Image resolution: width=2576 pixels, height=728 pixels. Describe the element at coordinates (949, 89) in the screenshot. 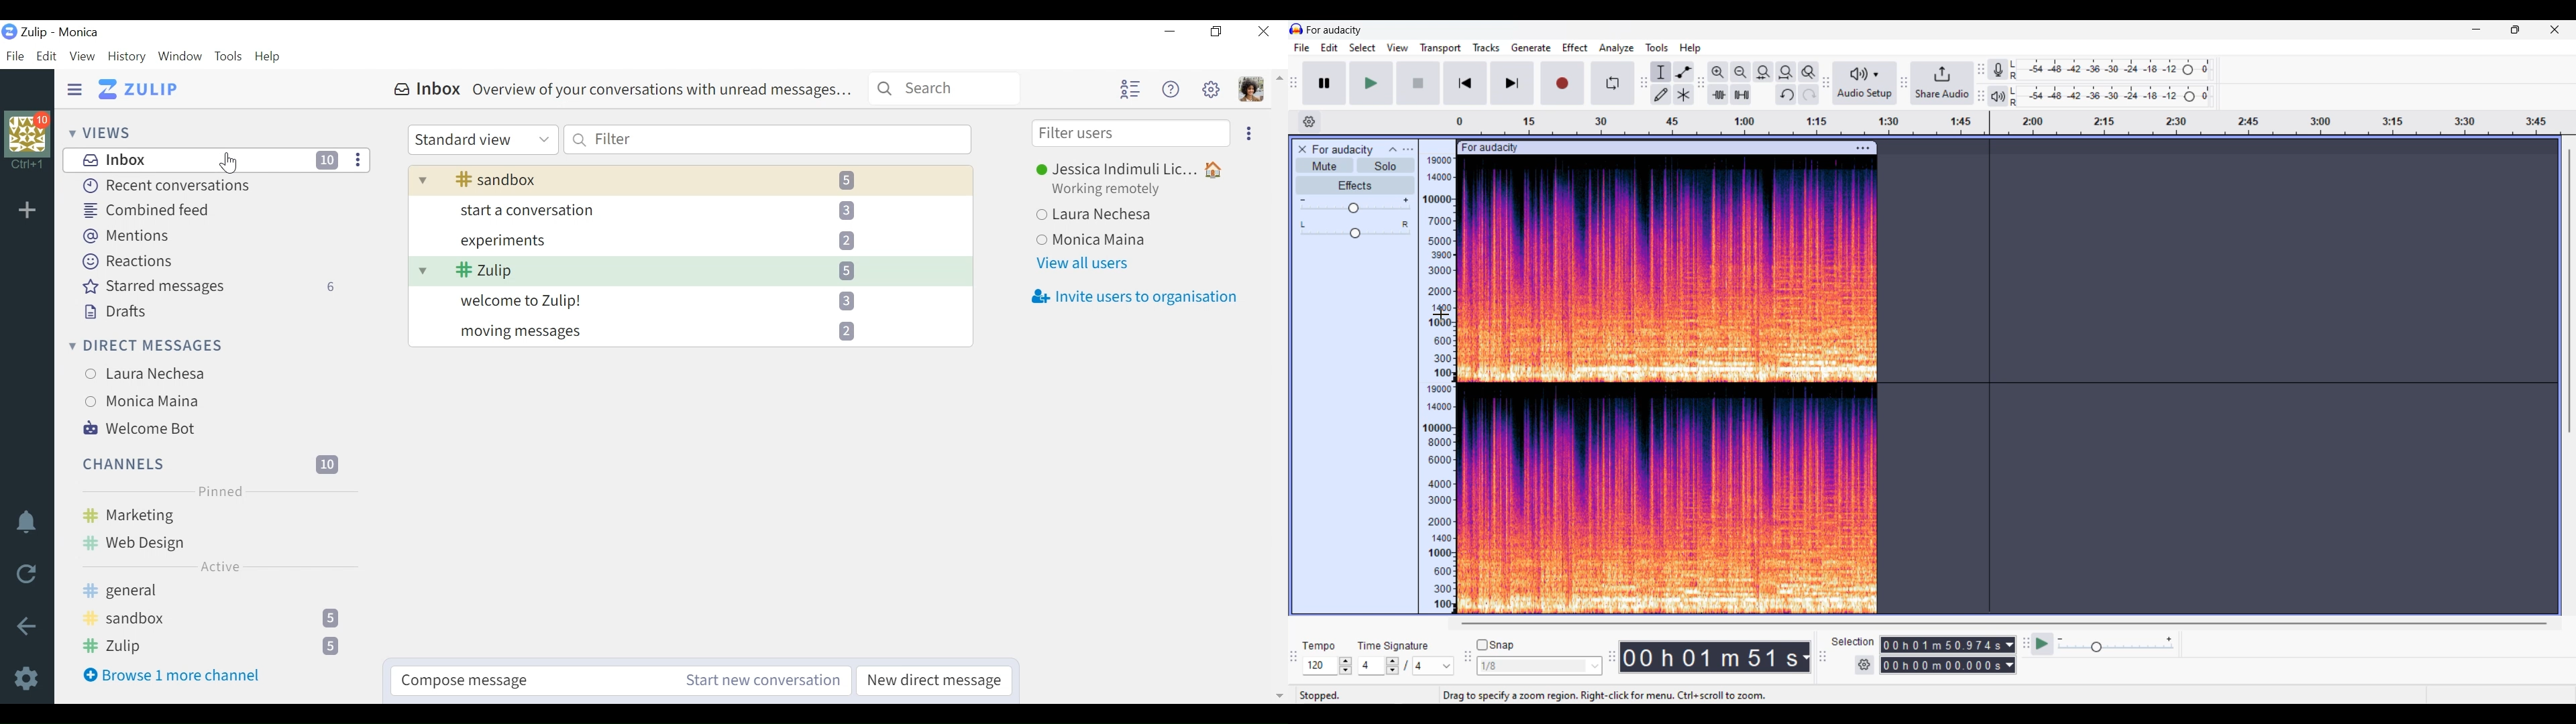

I see `Search` at that location.